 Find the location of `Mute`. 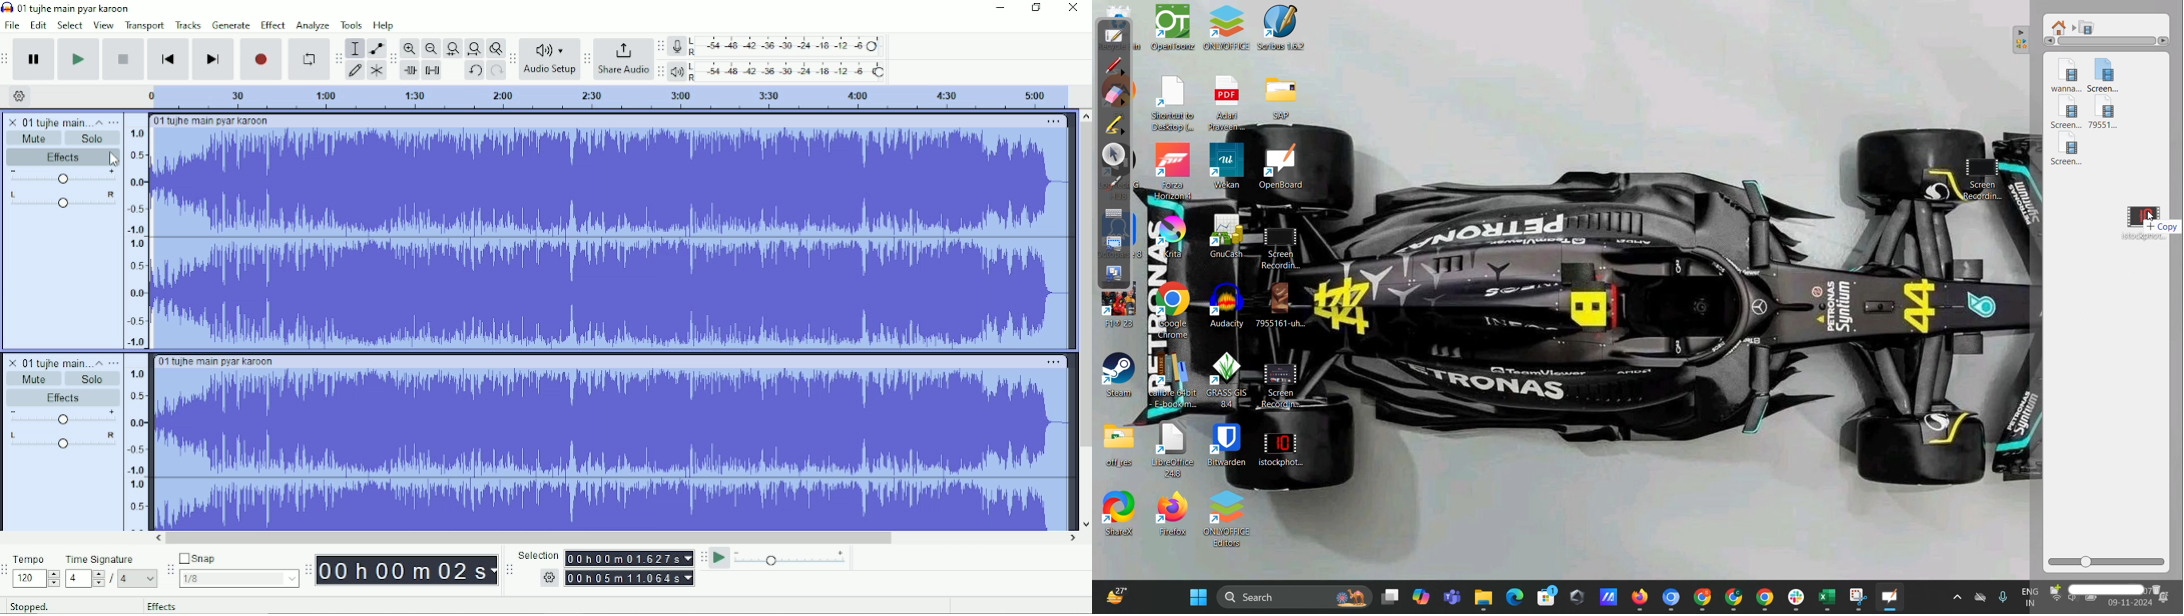

Mute is located at coordinates (31, 380).